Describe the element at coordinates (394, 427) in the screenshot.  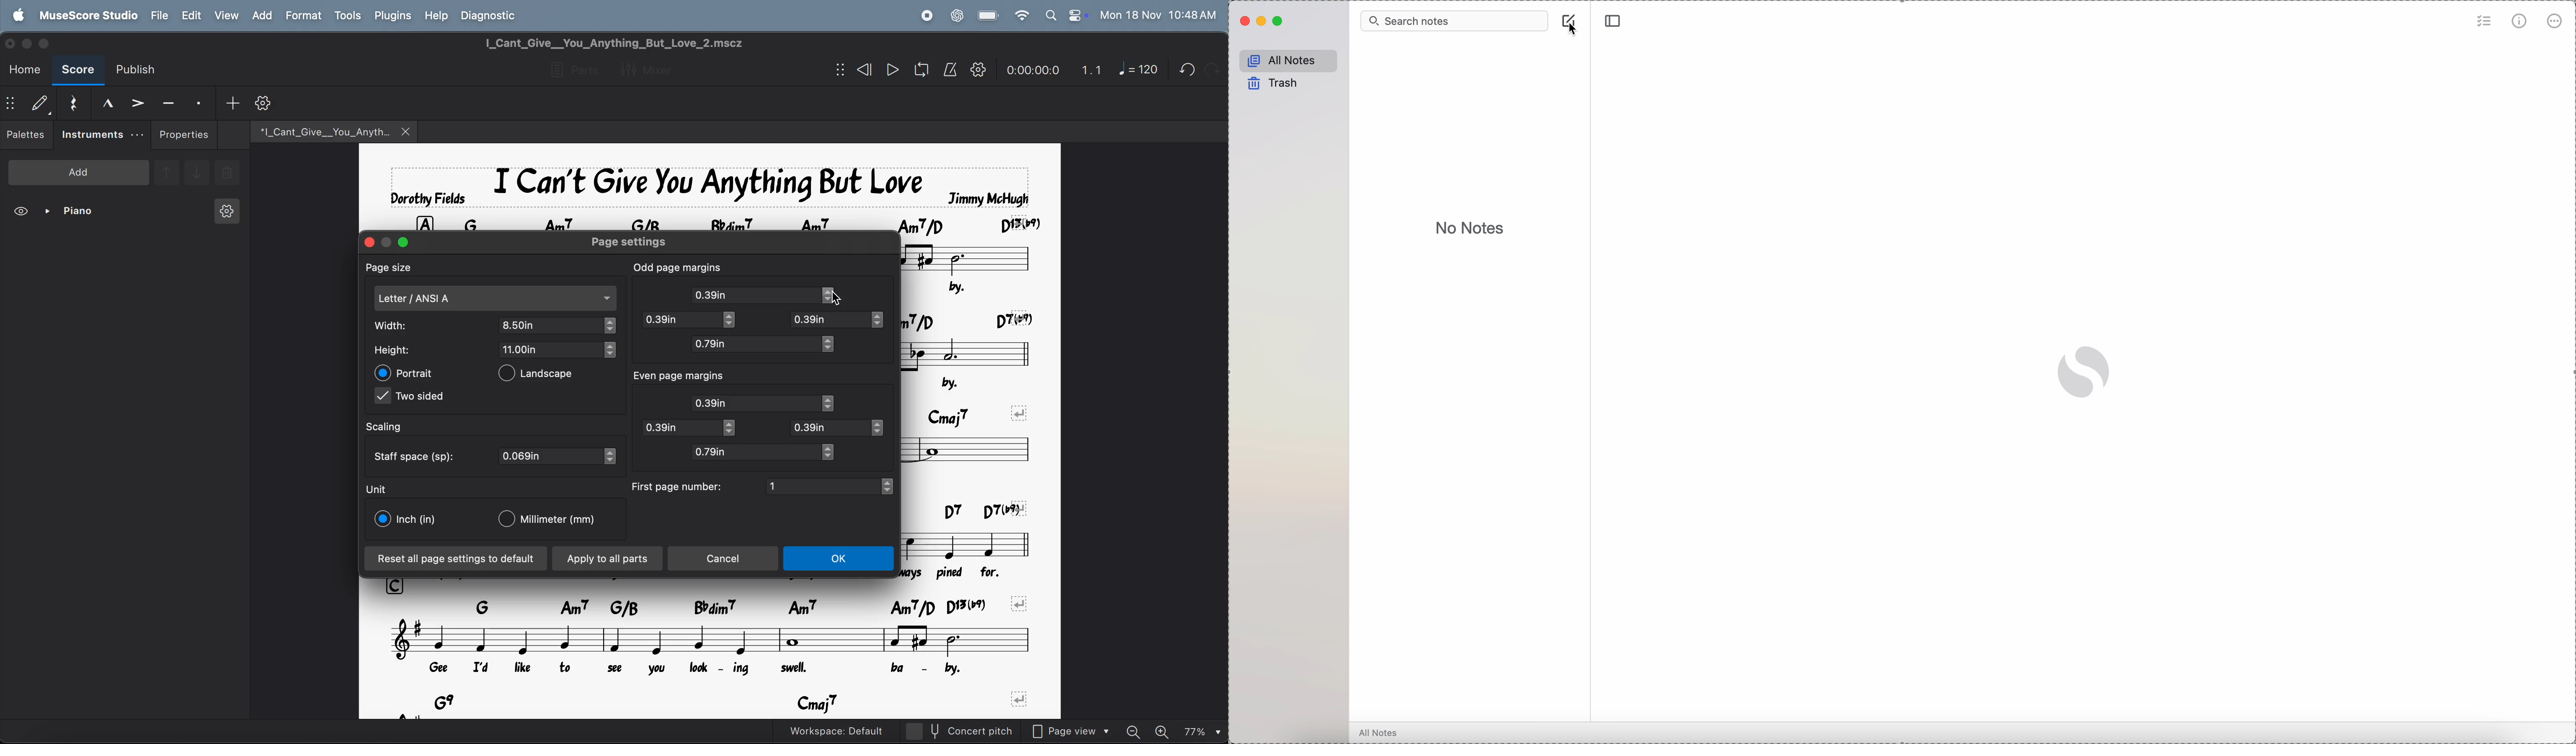
I see `scaling` at that location.